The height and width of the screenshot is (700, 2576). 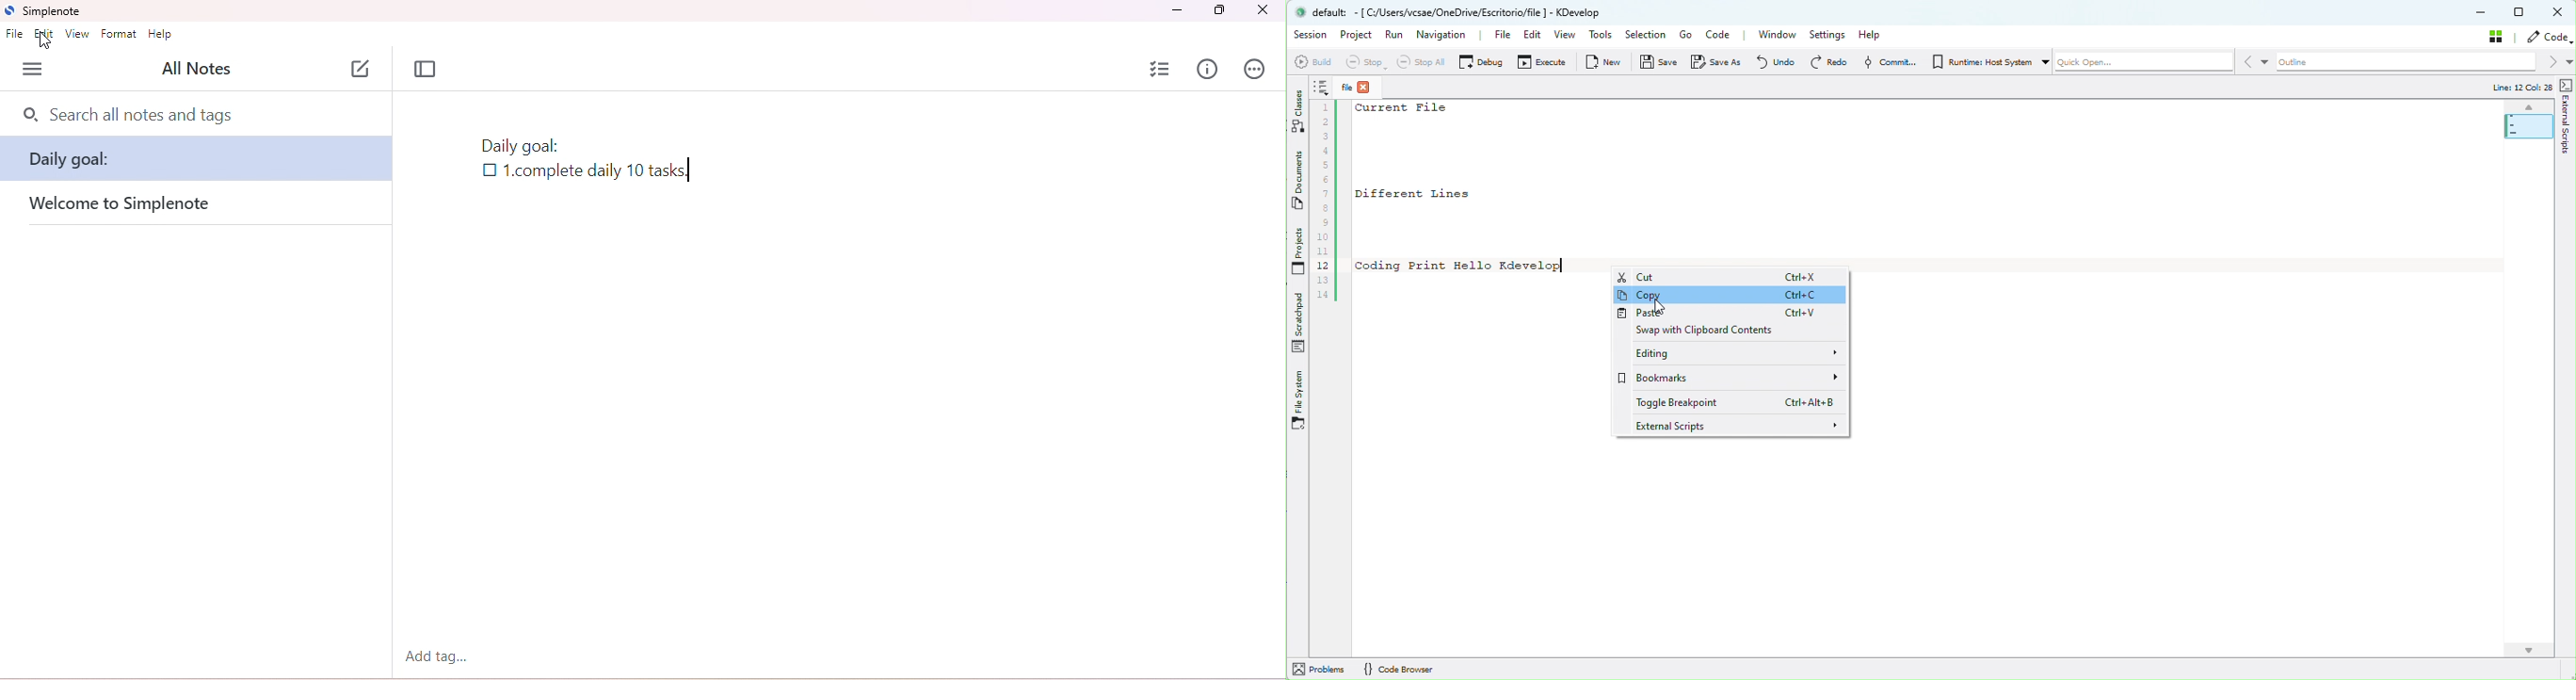 I want to click on all notes, so click(x=197, y=67).